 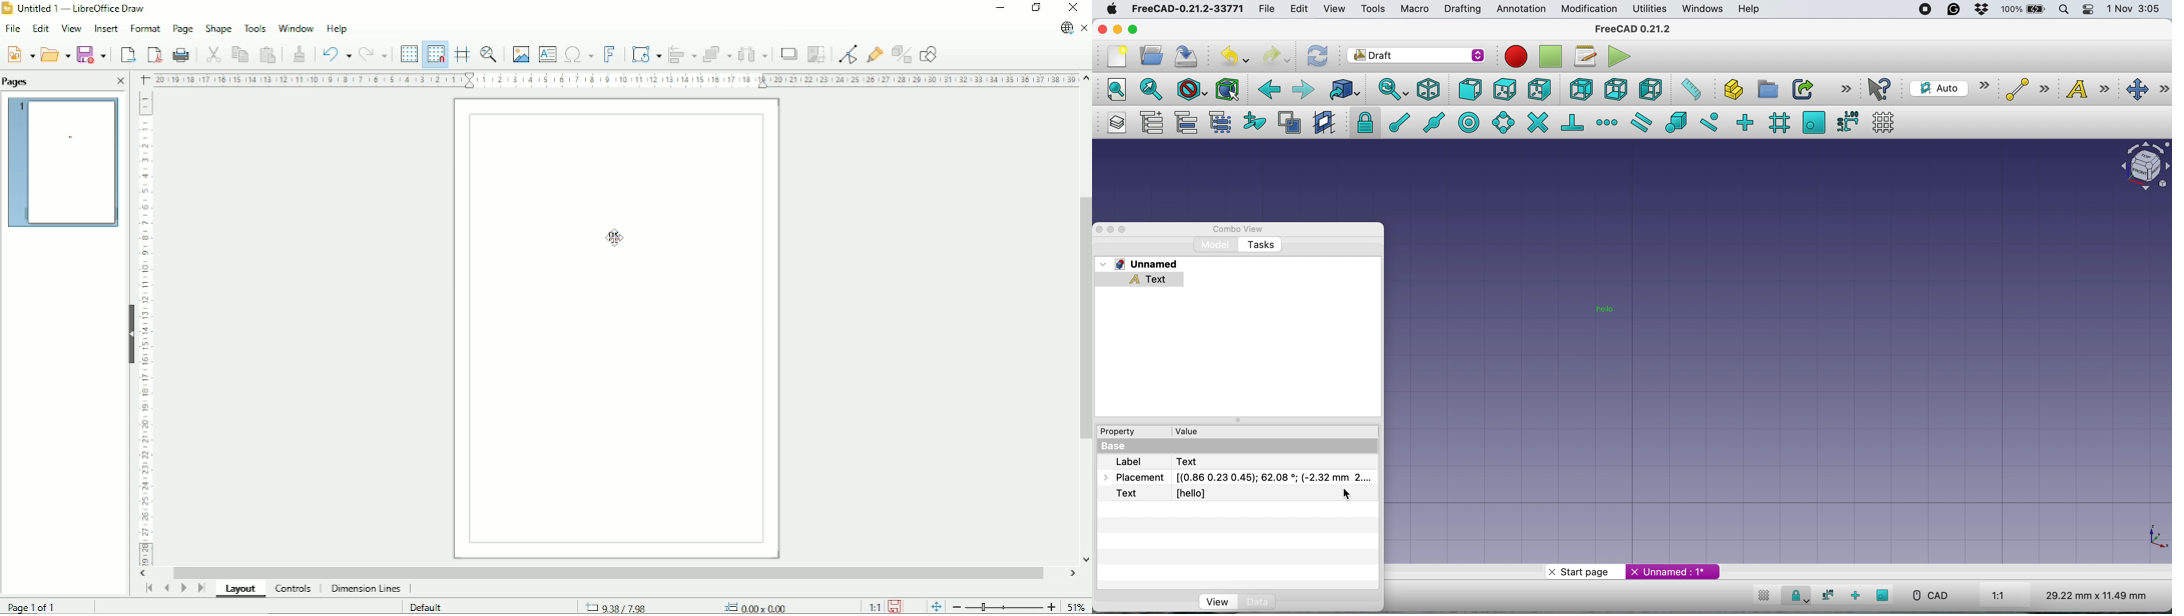 What do you see at coordinates (759, 606) in the screenshot?
I see `0.00x0.00` at bounding box center [759, 606].